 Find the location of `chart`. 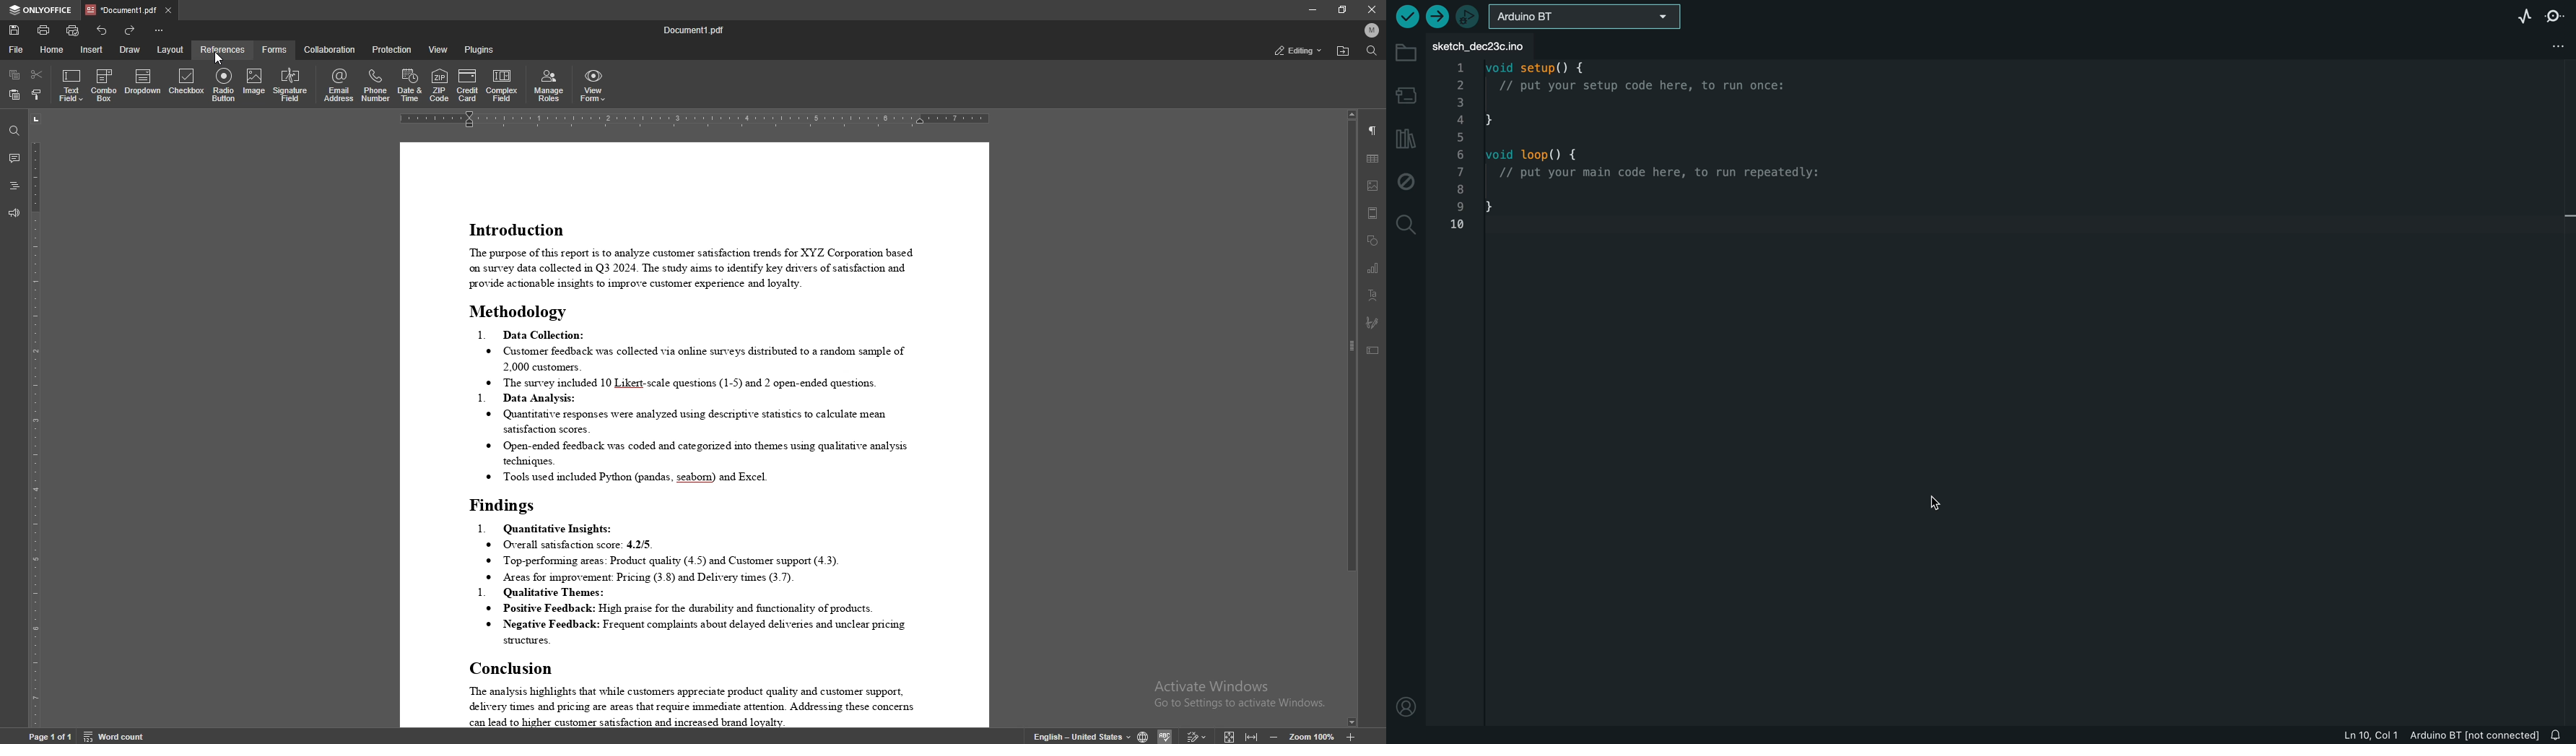

chart is located at coordinates (1375, 267).